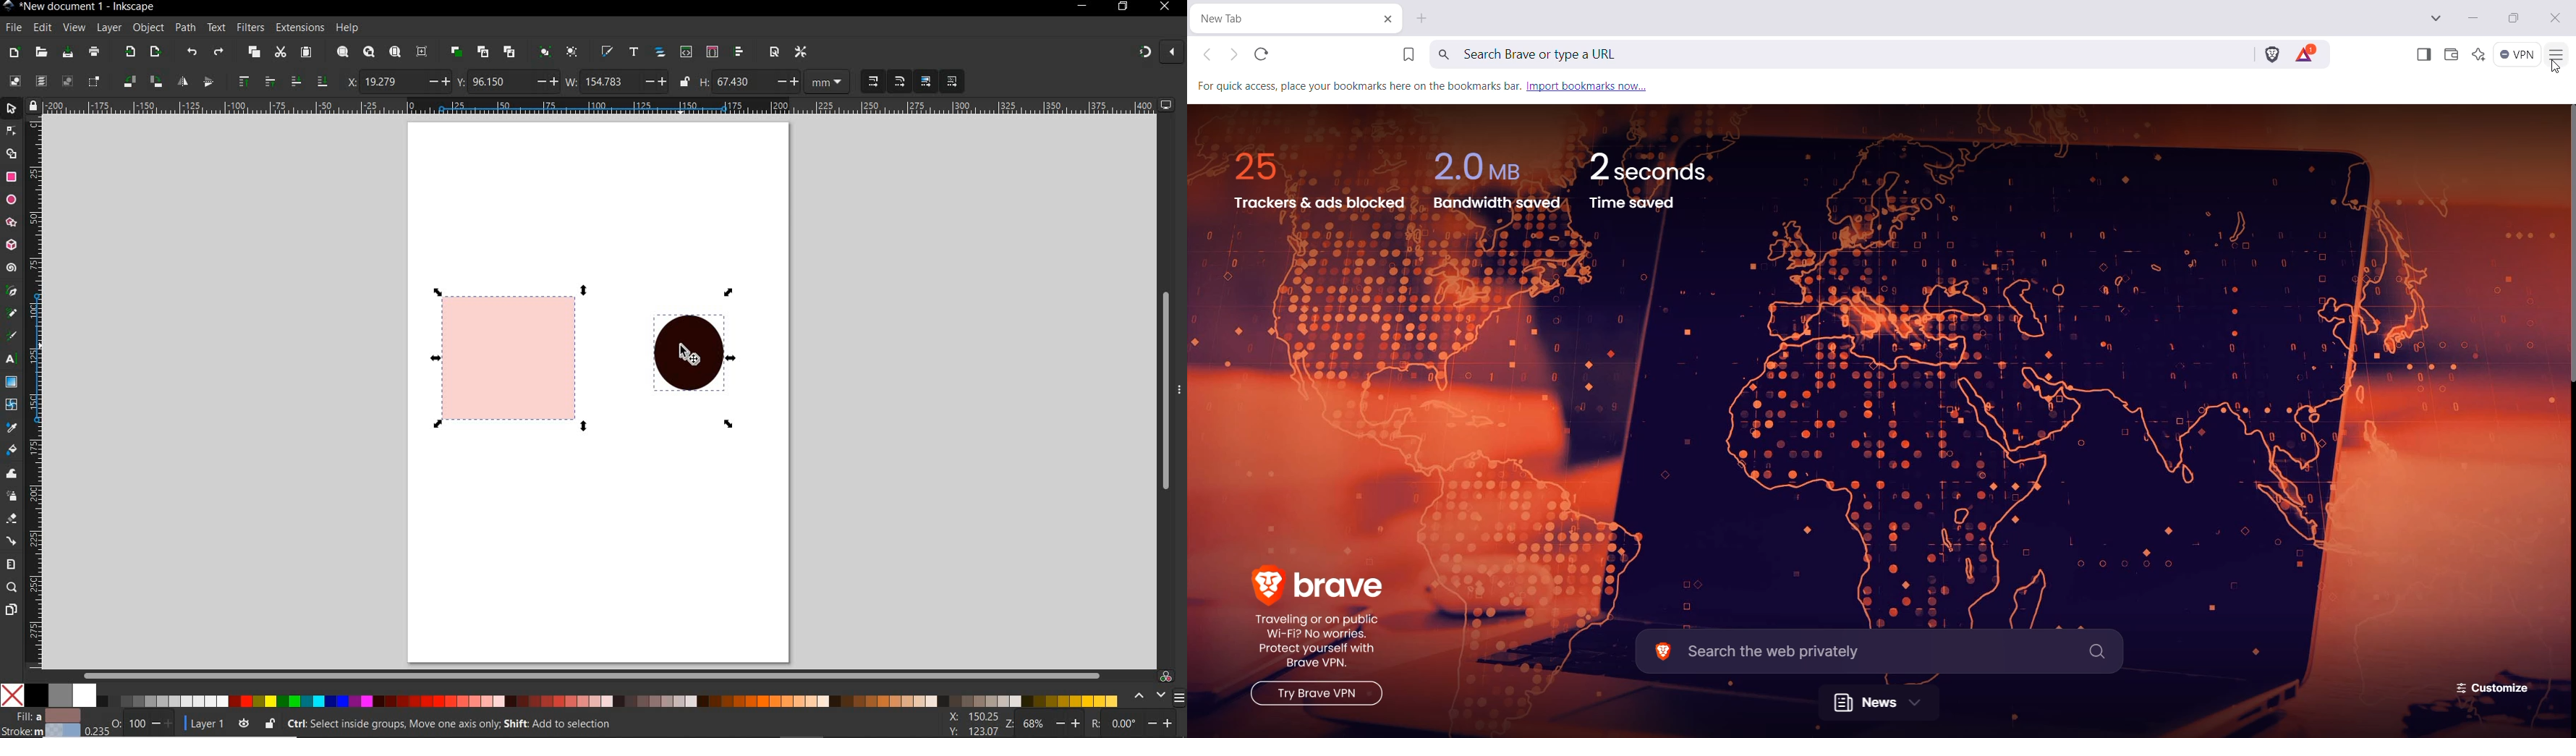  I want to click on open selector, so click(712, 52).